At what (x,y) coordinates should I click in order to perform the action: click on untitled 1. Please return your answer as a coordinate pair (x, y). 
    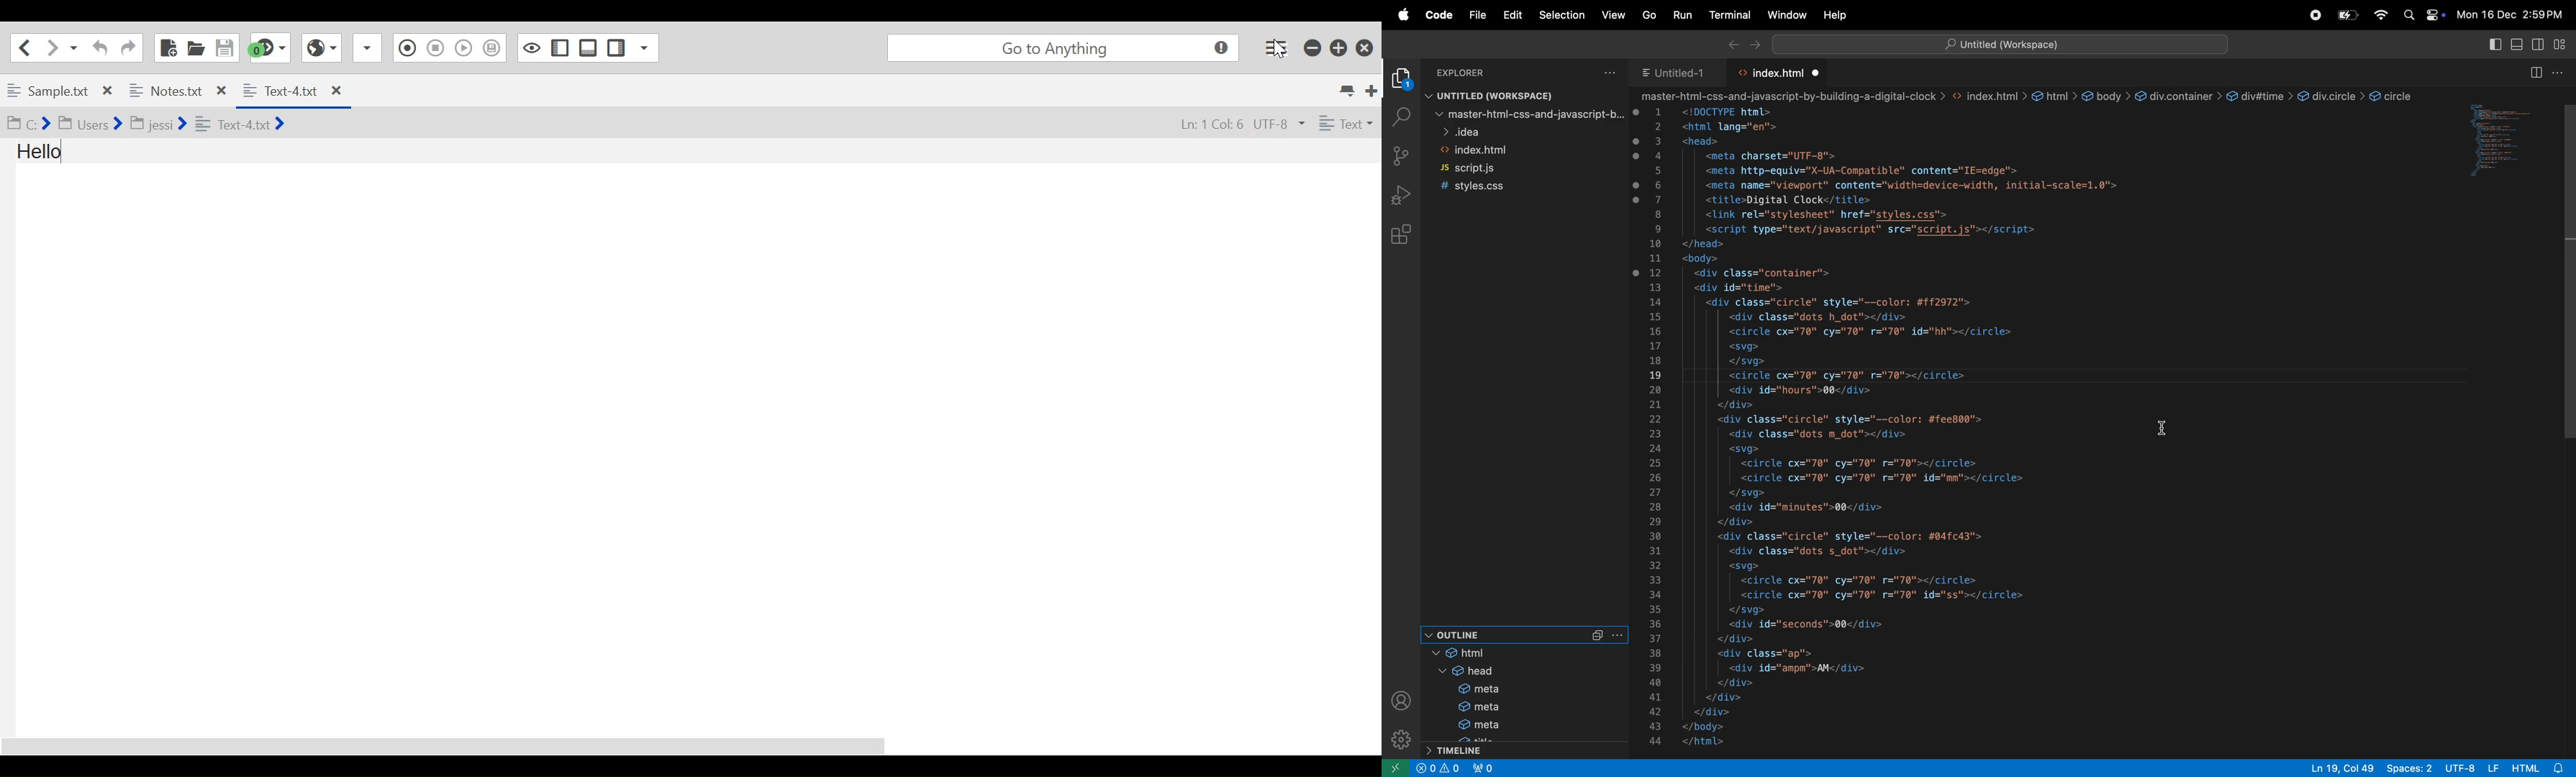
    Looking at the image, I should click on (1675, 71).